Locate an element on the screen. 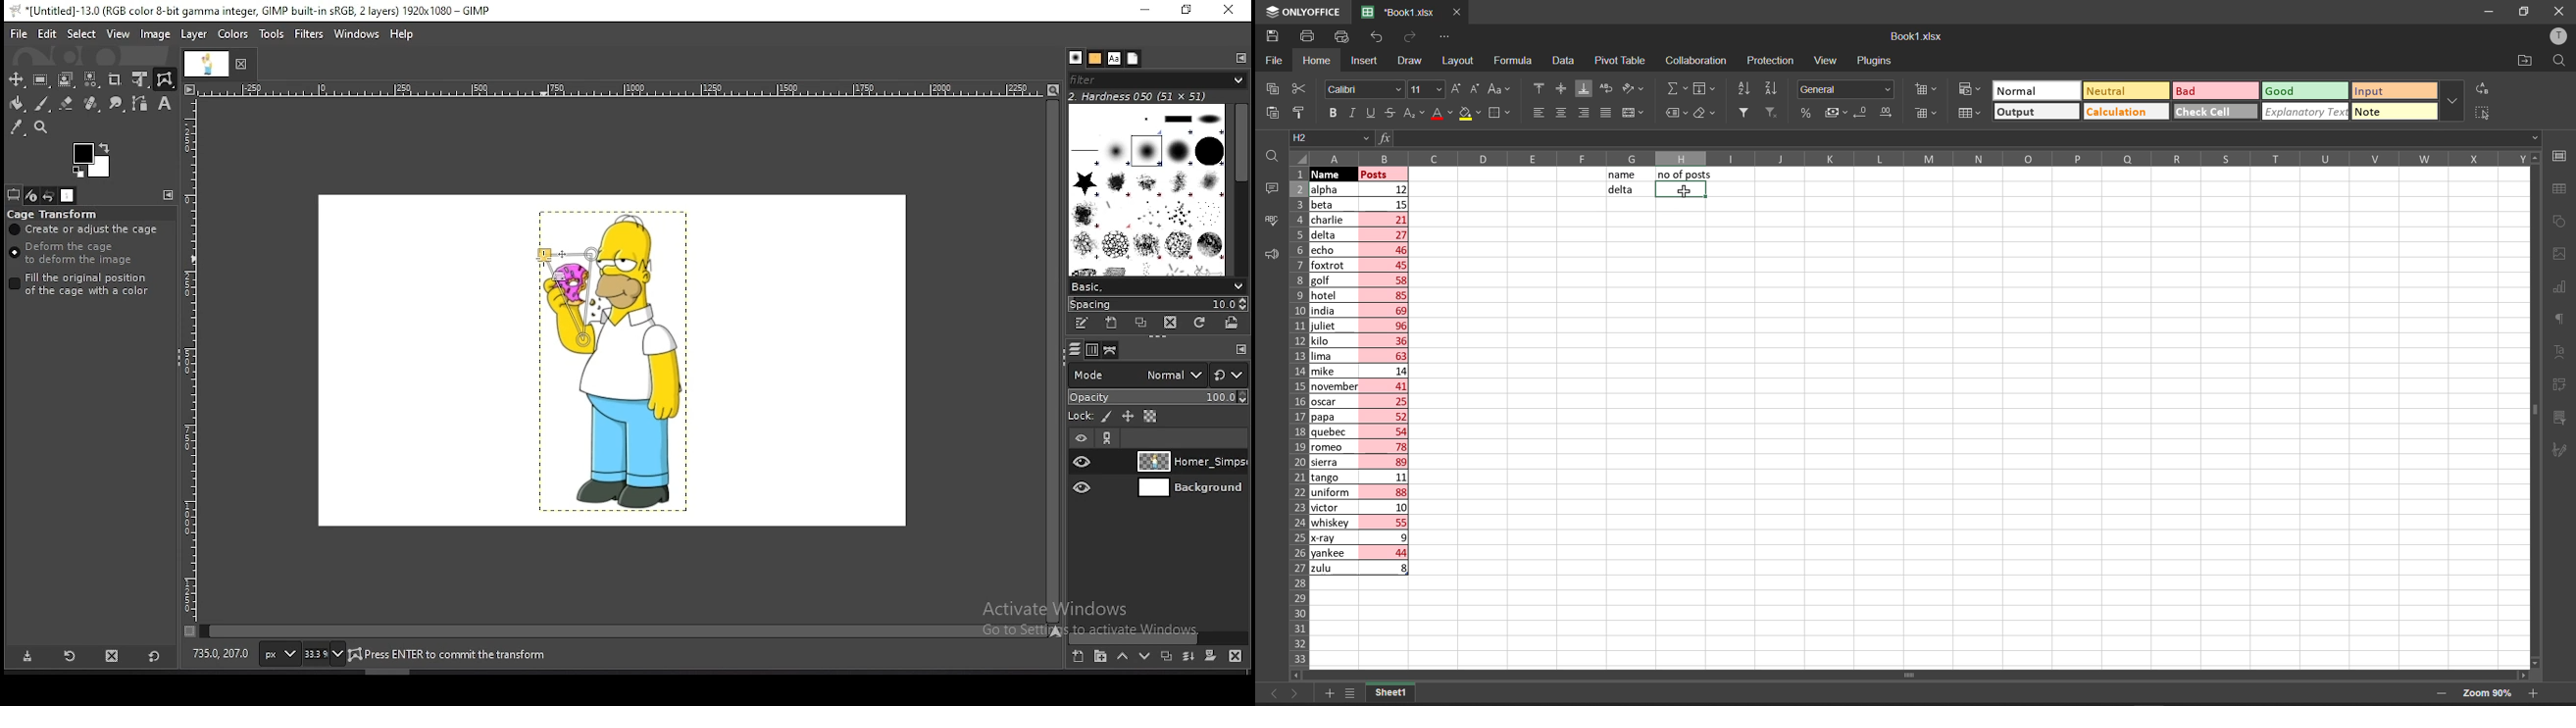 The width and height of the screenshot is (2576, 728). move layer one step down is located at coordinates (1145, 658).